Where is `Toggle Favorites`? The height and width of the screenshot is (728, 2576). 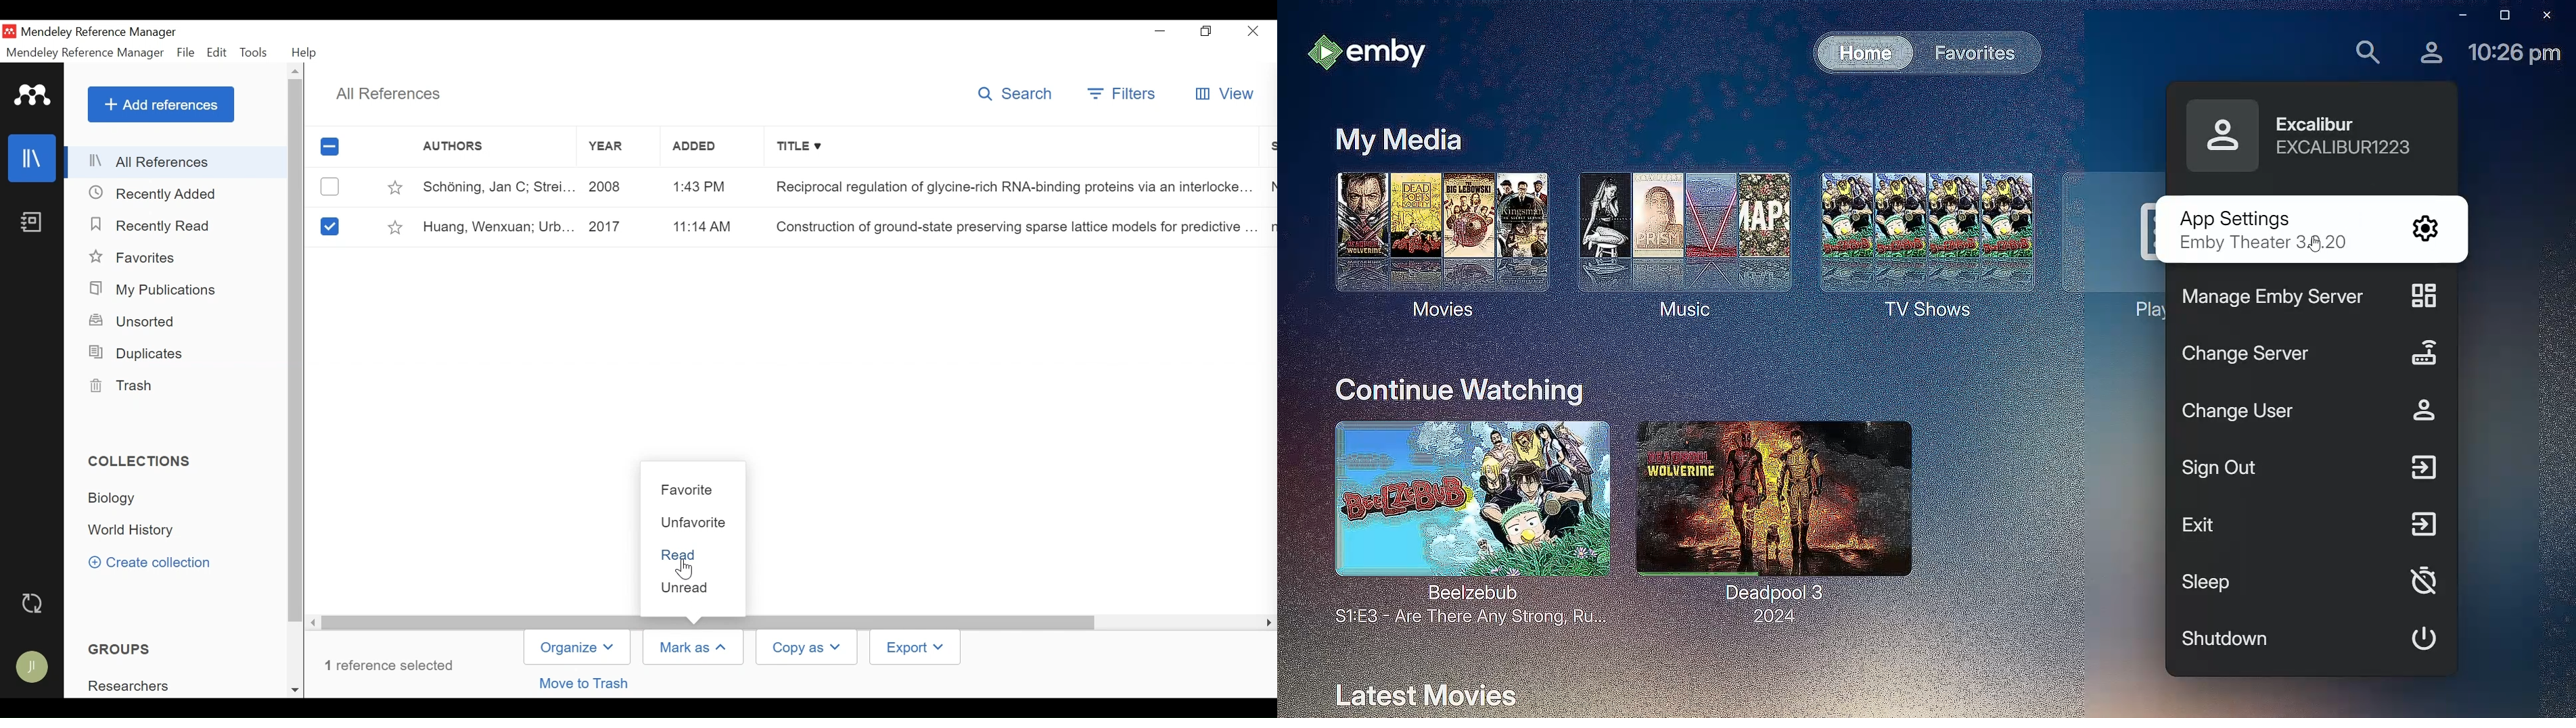
Toggle Favorites is located at coordinates (392, 188).